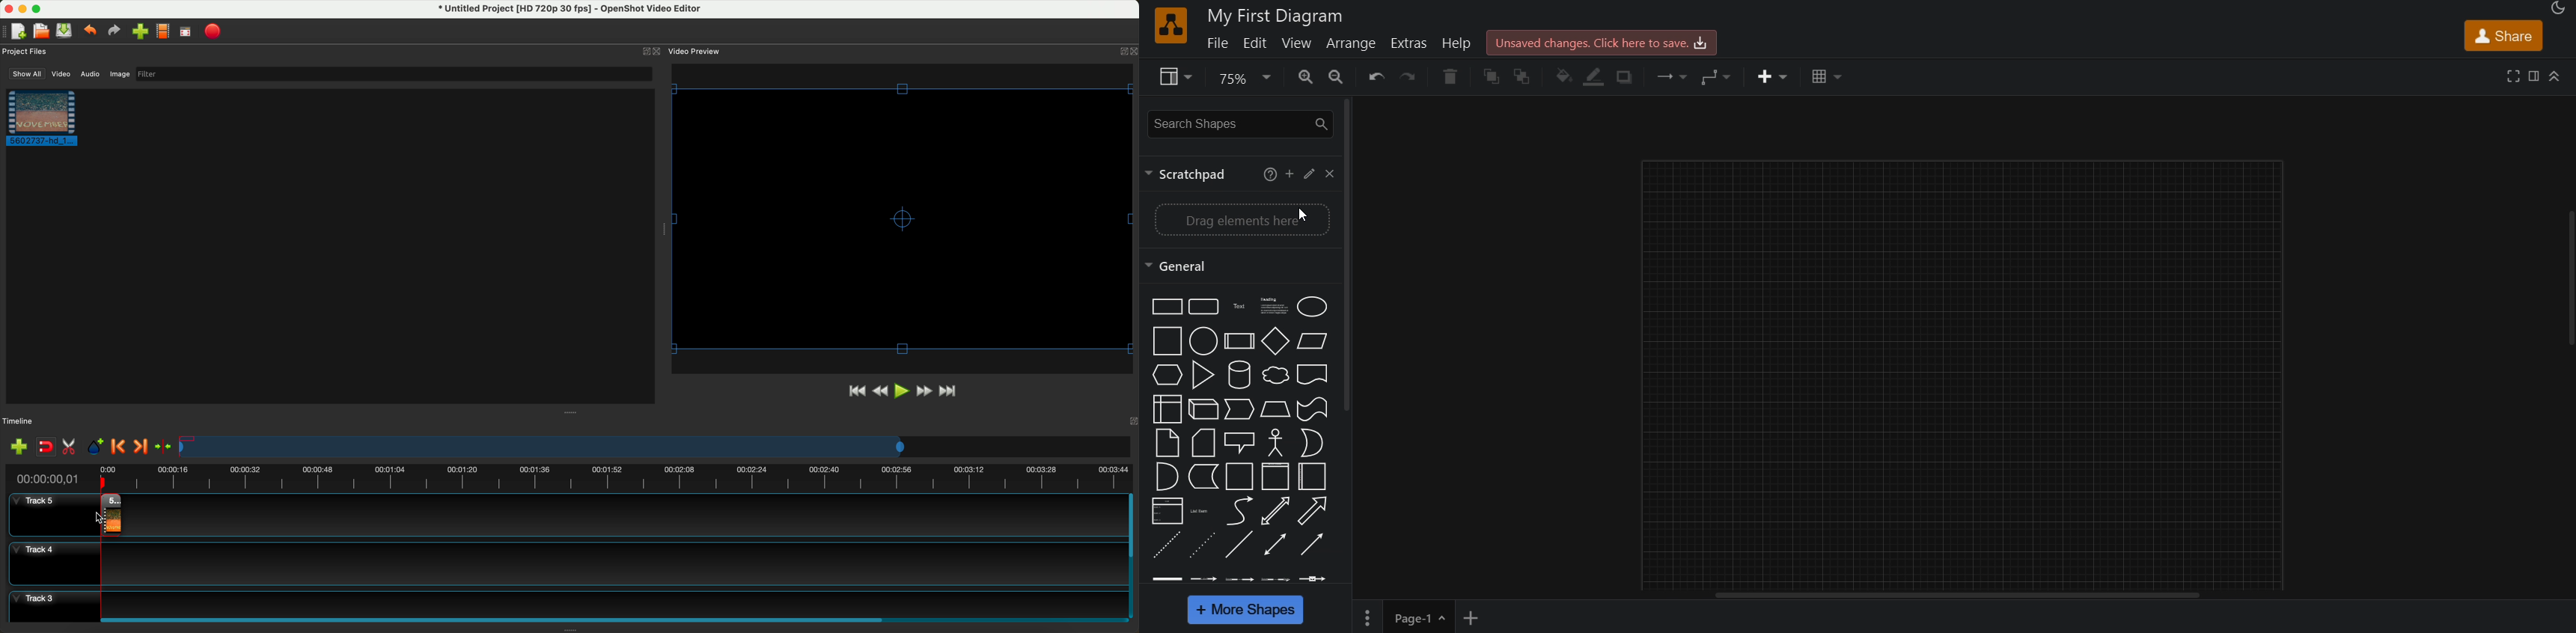  I want to click on to back, so click(1524, 77).